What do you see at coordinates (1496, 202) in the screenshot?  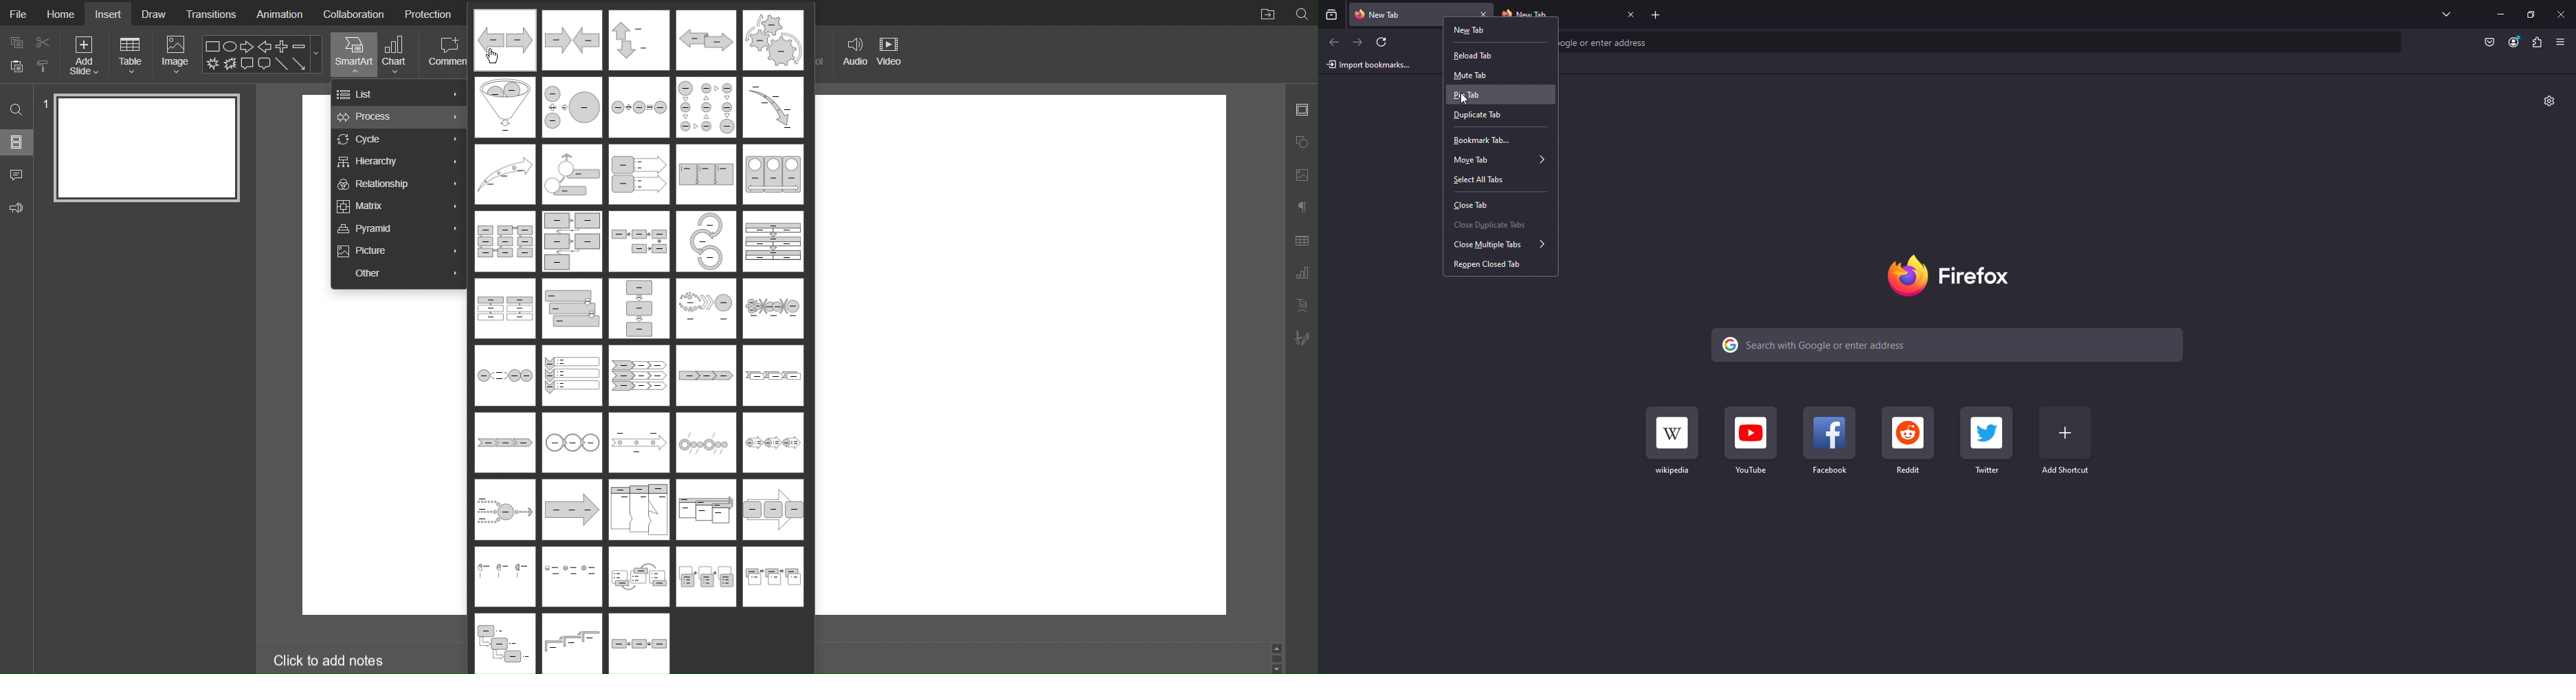 I see `Close Tab` at bounding box center [1496, 202].